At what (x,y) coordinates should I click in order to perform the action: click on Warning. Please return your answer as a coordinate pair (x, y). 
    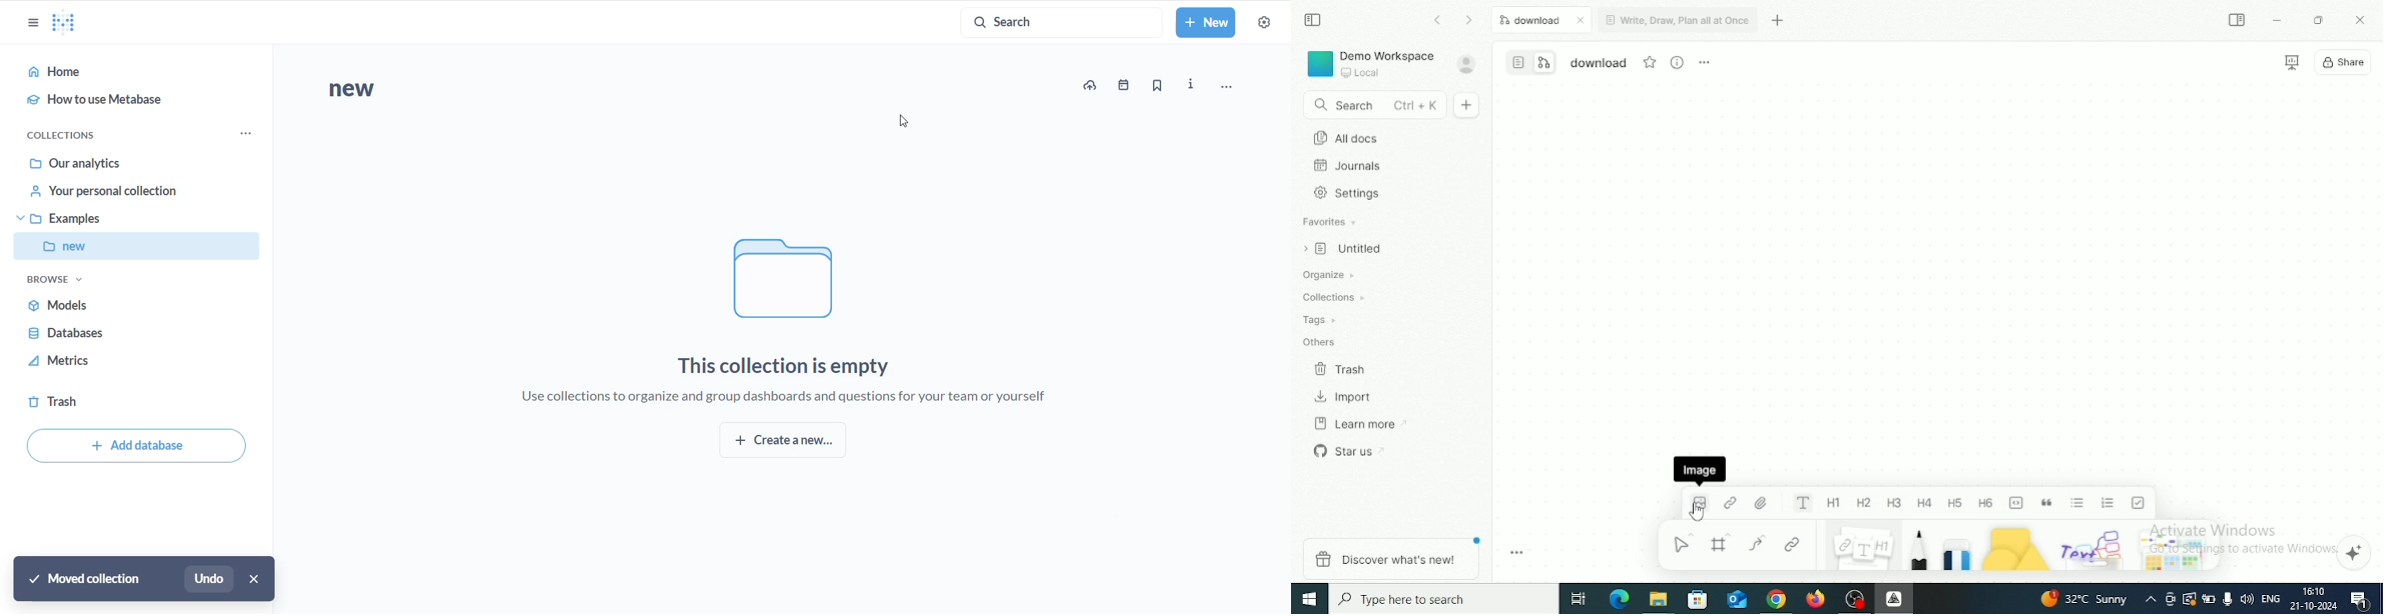
    Looking at the image, I should click on (2189, 599).